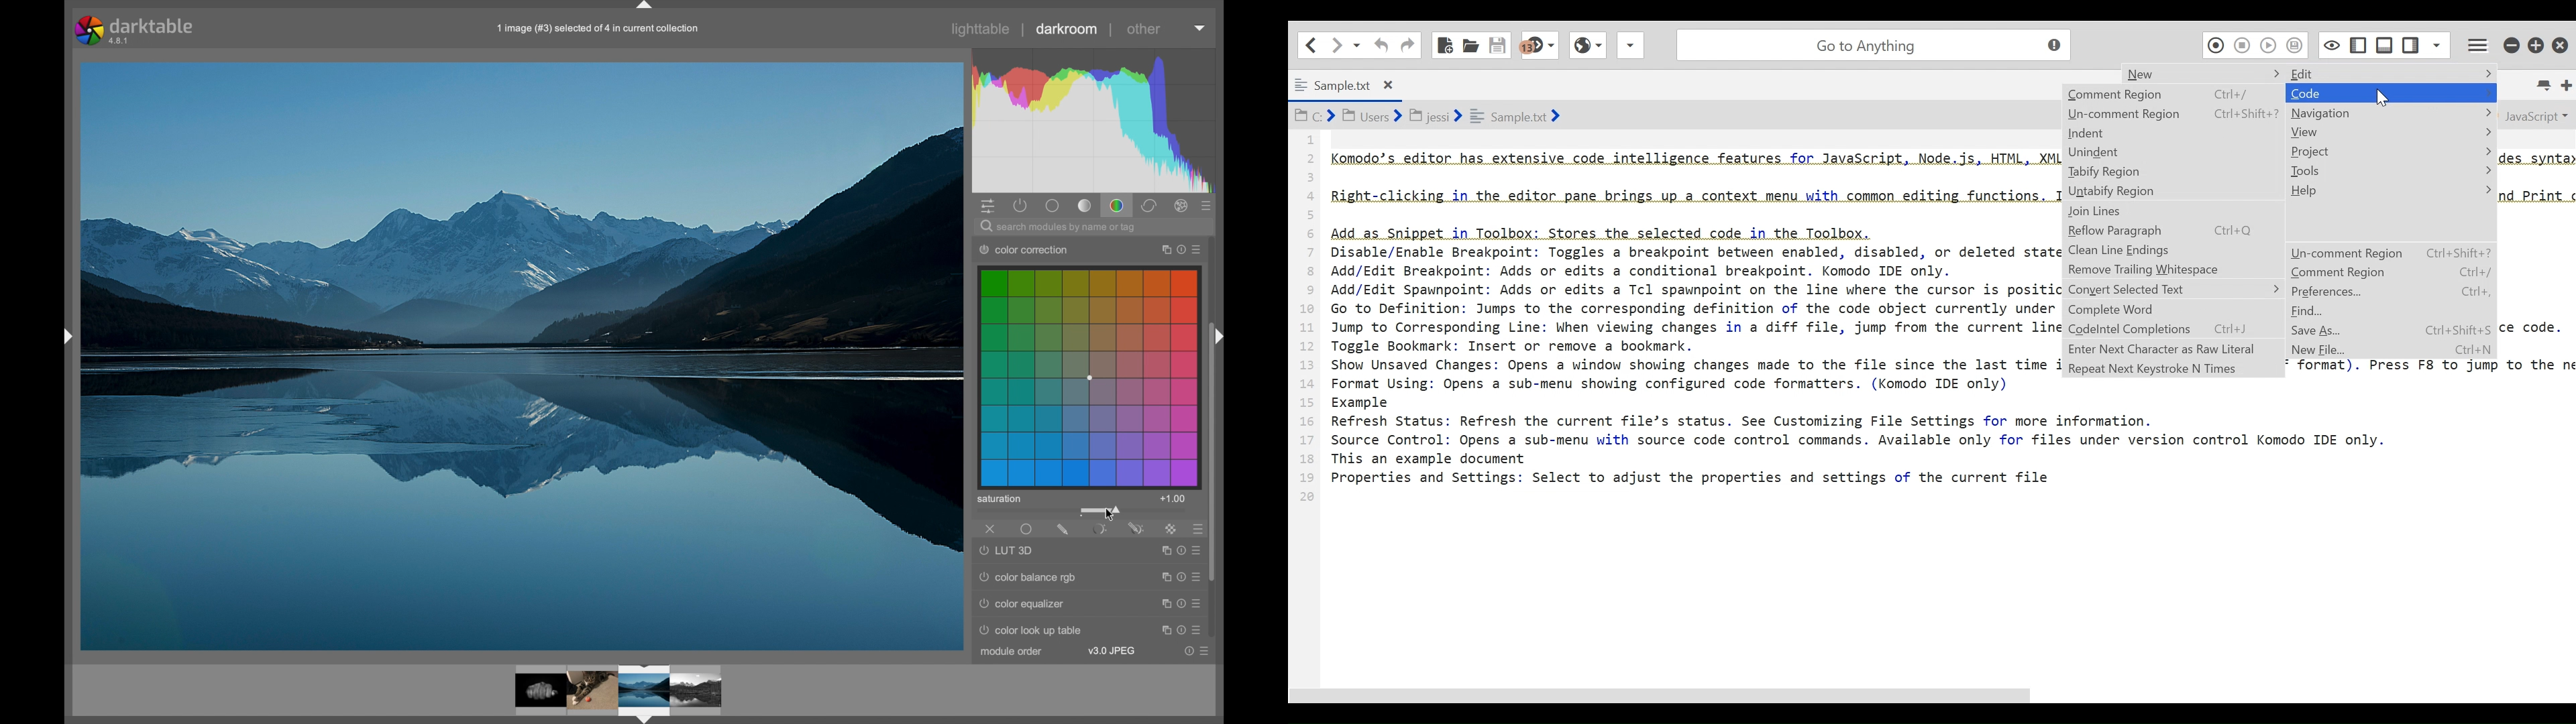 Image resolution: width=2576 pixels, height=728 pixels. What do you see at coordinates (592, 689) in the screenshot?
I see `image` at bounding box center [592, 689].